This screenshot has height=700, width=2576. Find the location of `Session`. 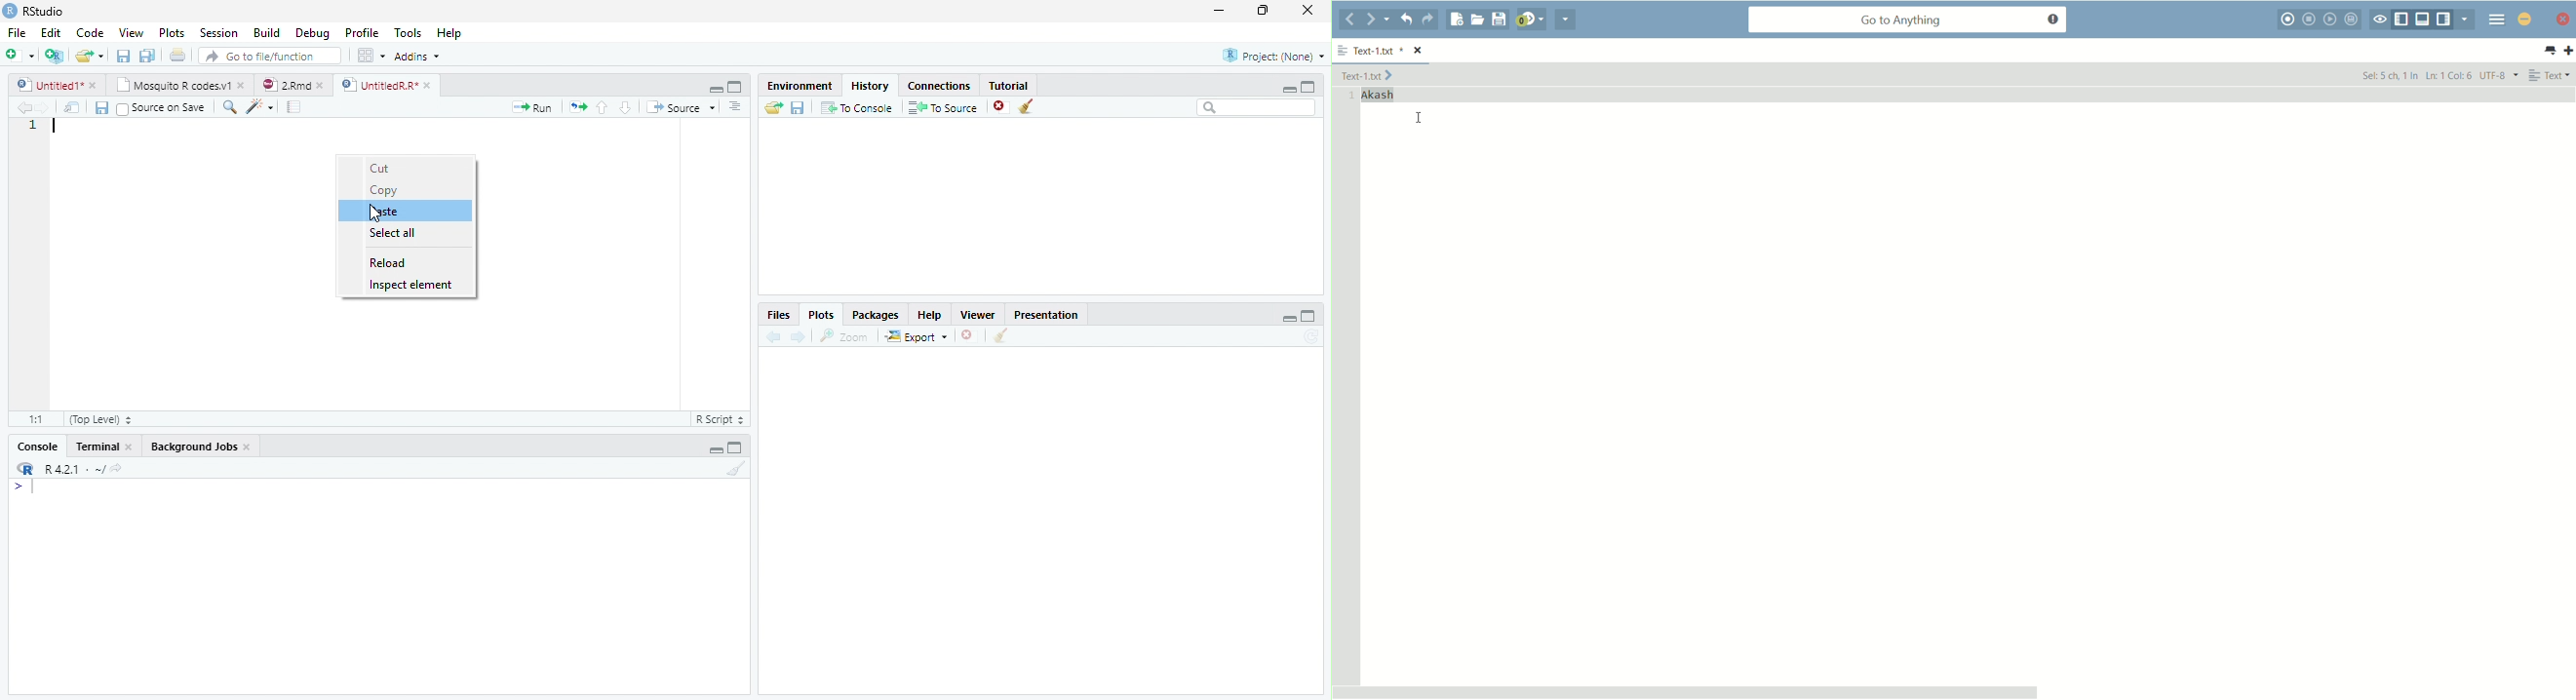

Session is located at coordinates (220, 33).